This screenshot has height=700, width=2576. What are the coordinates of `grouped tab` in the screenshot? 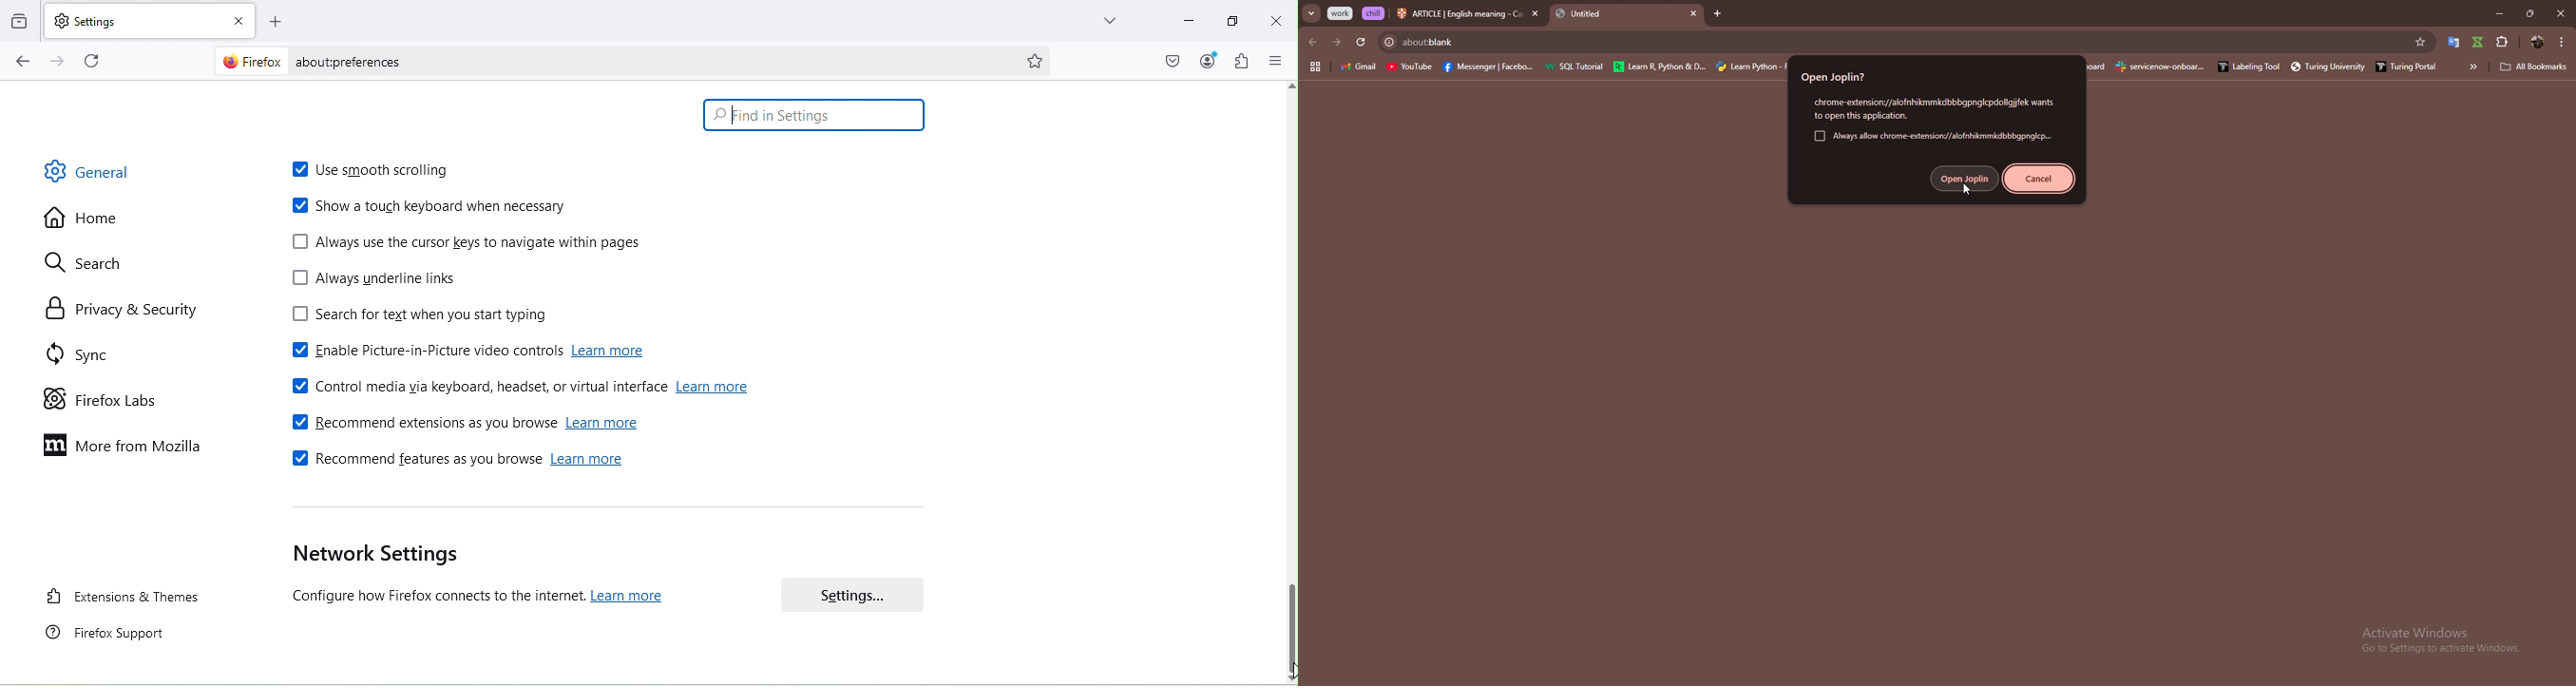 It's located at (1341, 13).